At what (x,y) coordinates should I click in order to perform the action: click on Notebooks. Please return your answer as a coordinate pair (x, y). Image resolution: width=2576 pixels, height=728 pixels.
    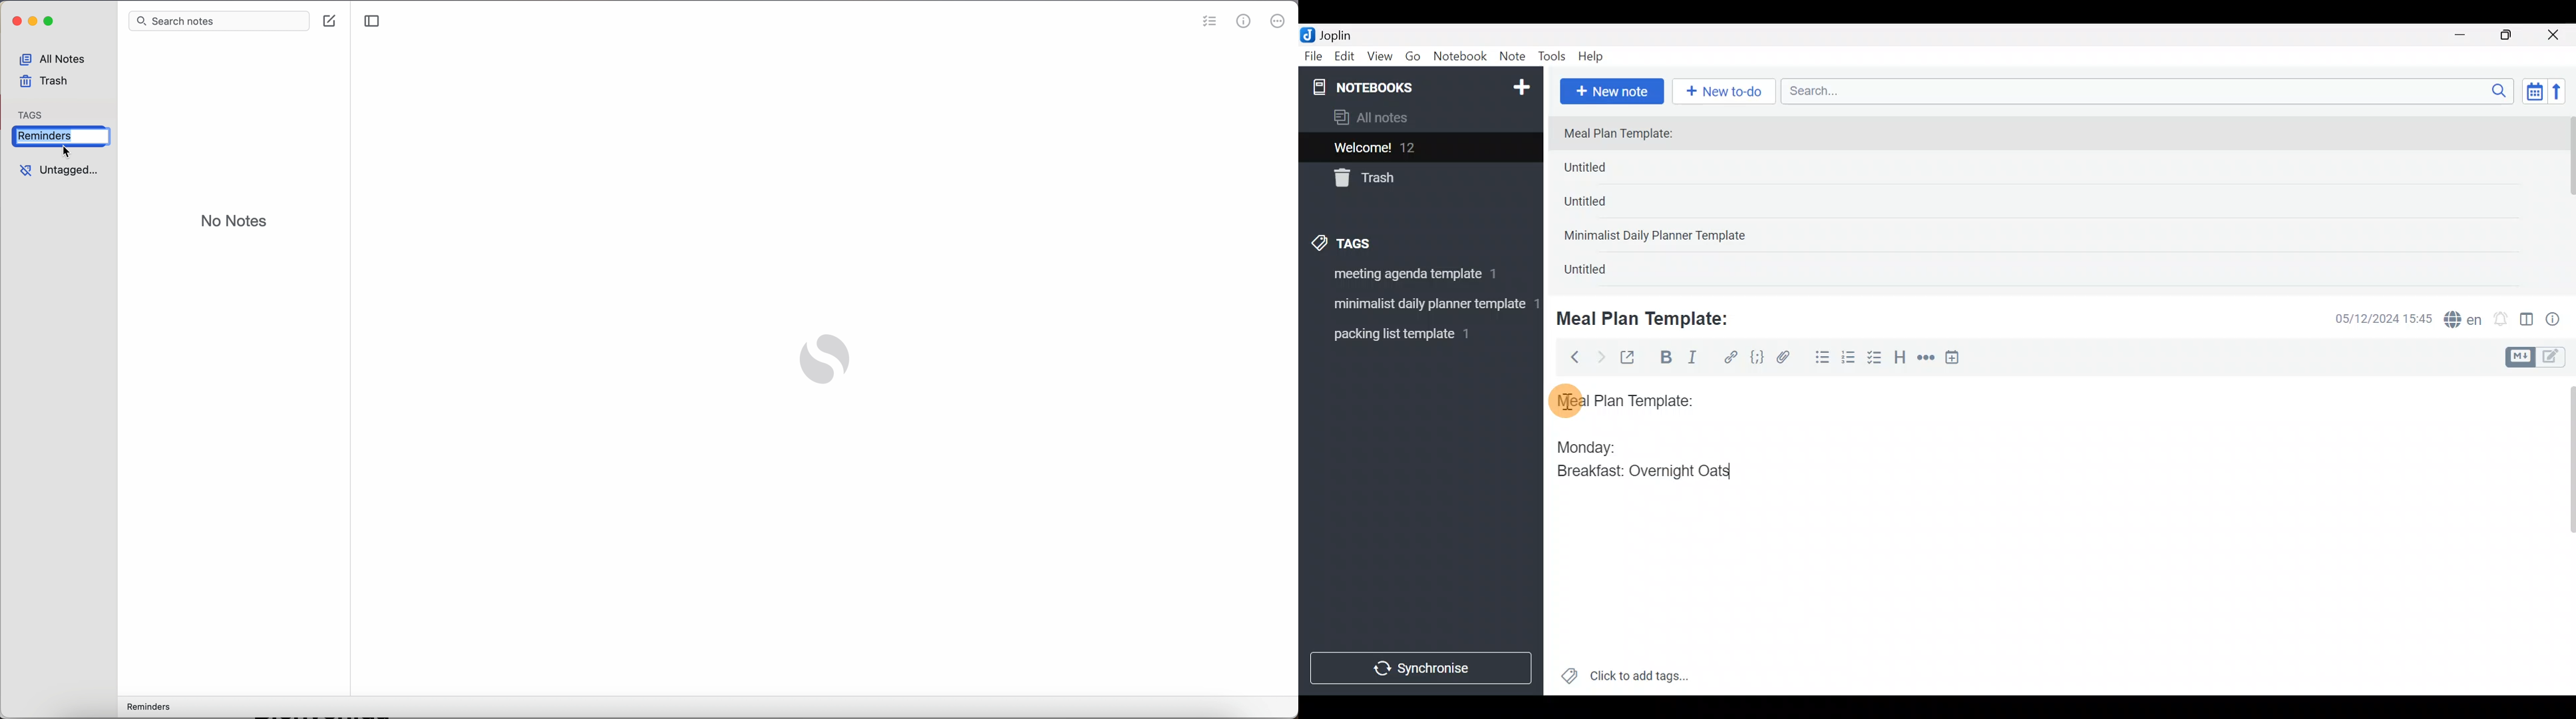
    Looking at the image, I should click on (1392, 87).